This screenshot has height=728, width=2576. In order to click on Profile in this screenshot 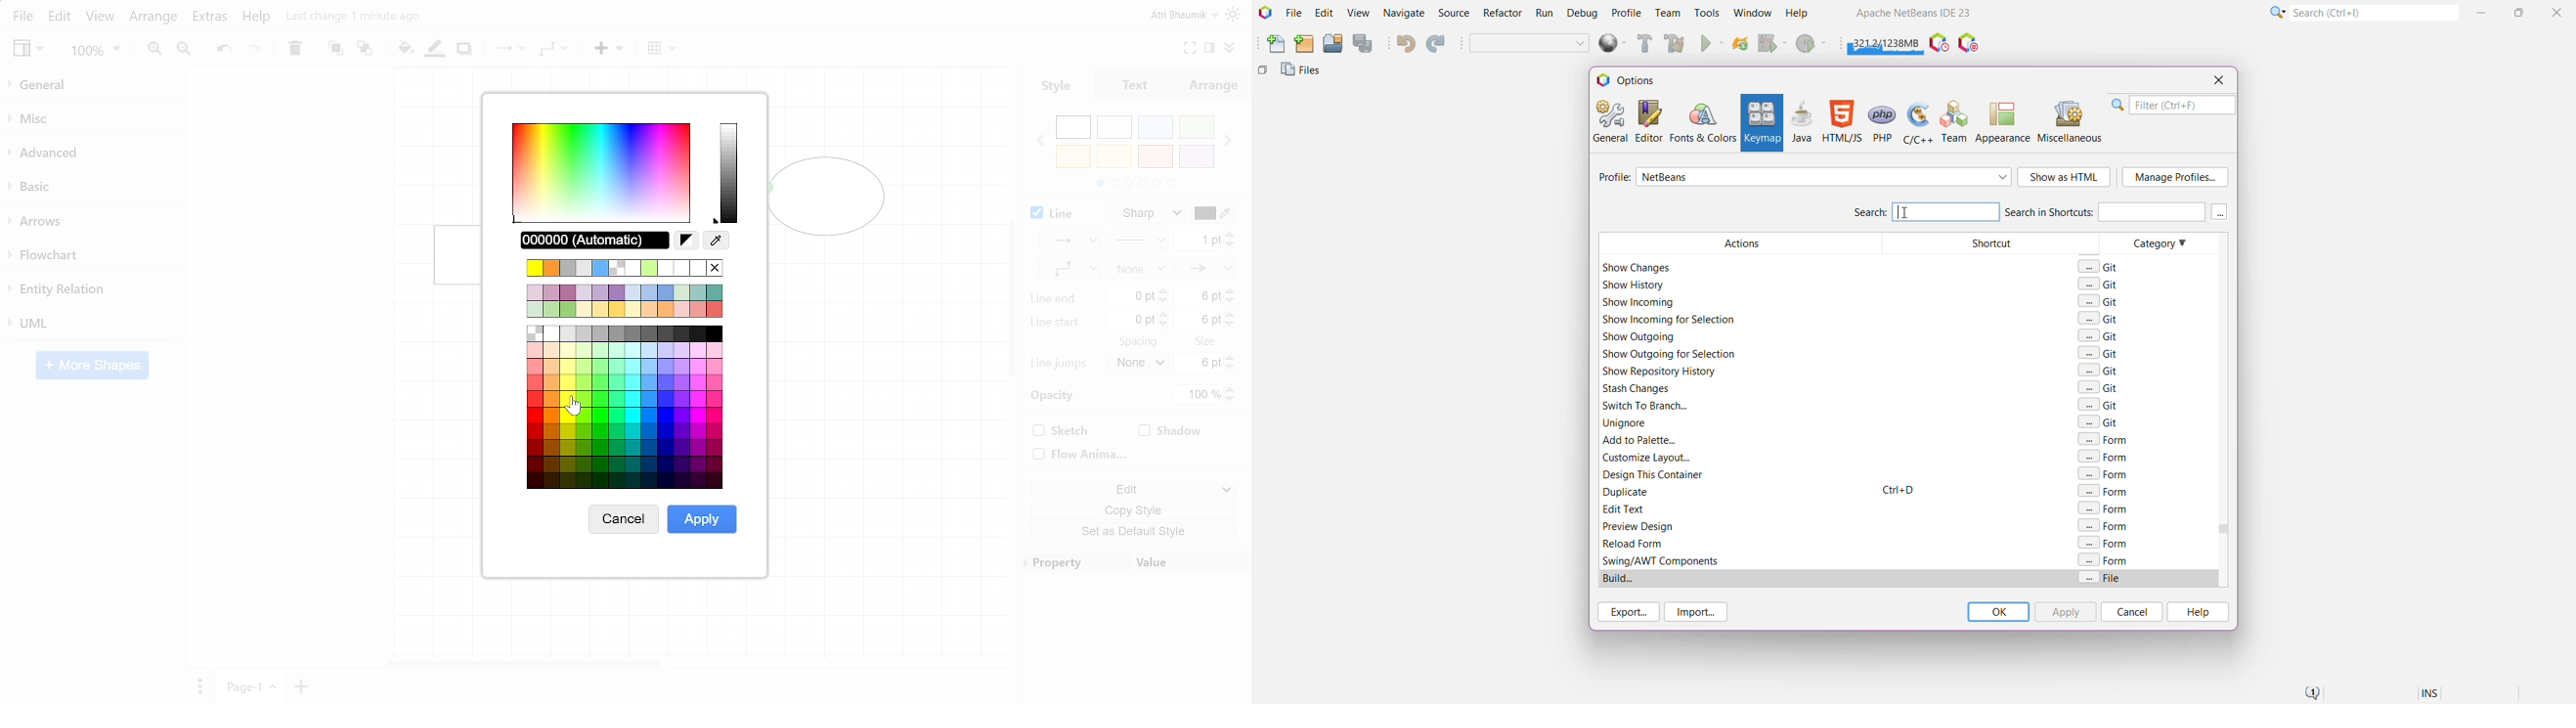, I will do `click(1612, 179)`.